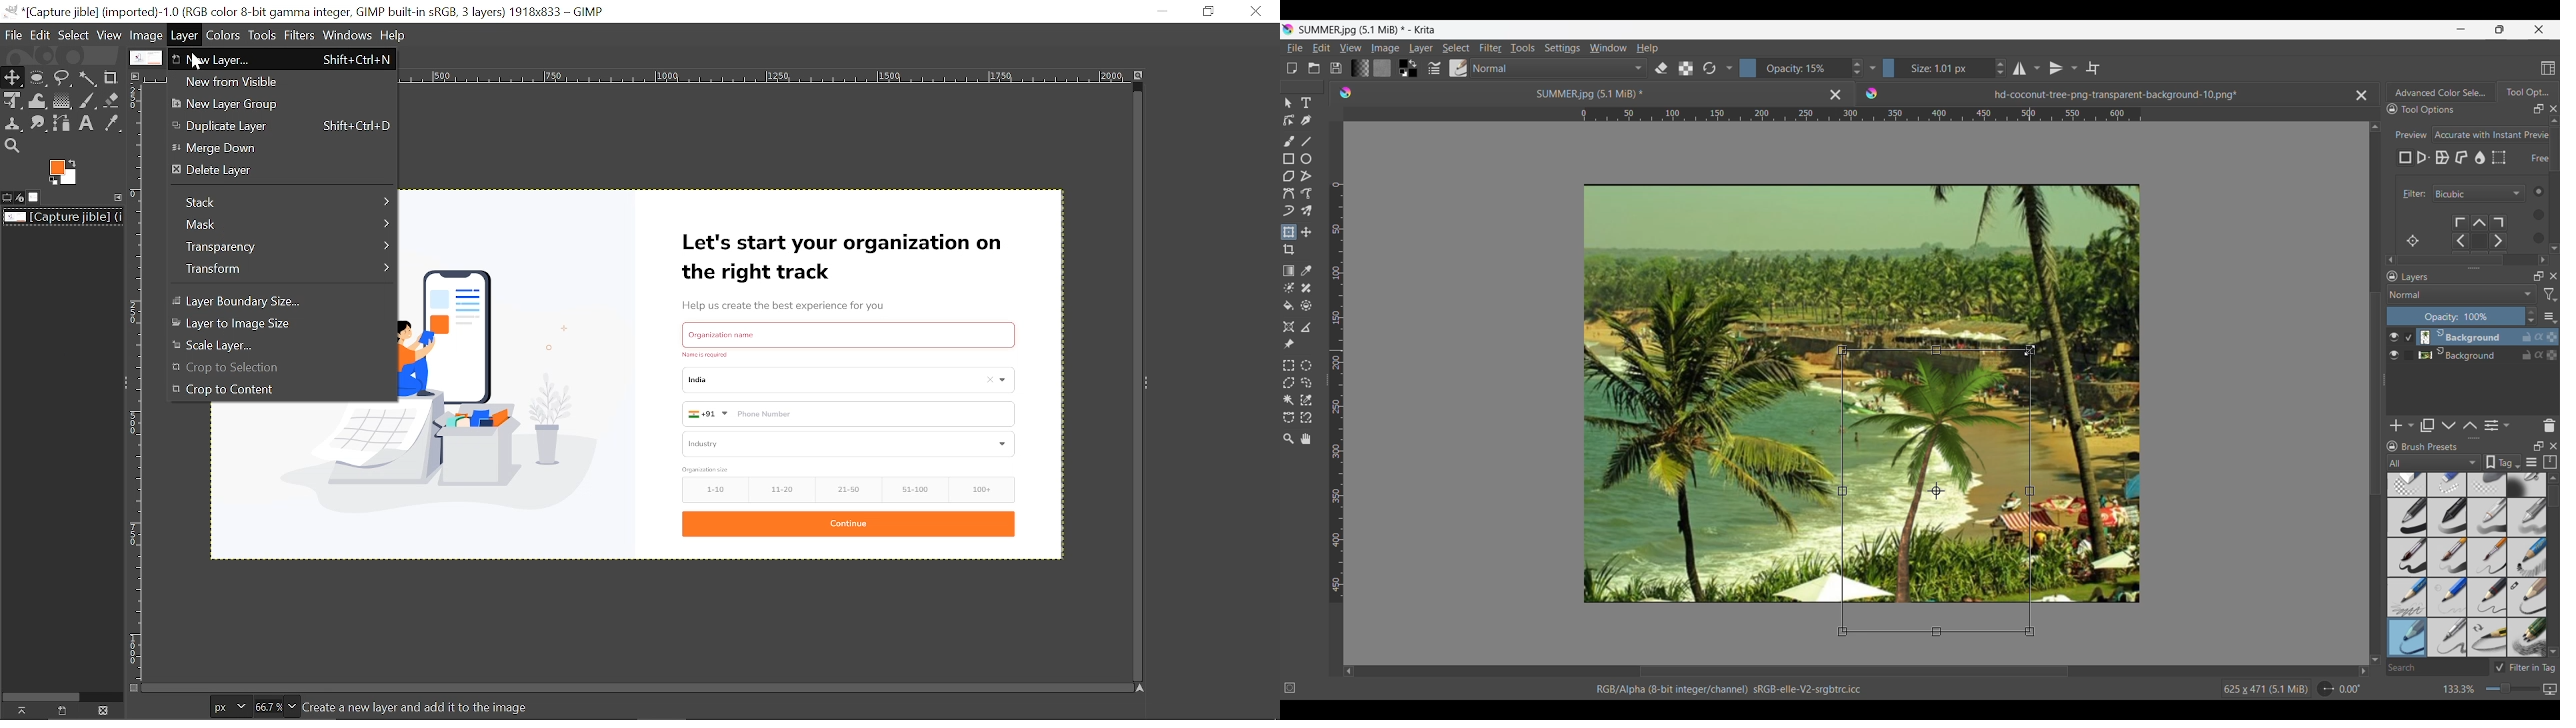 The image size is (2576, 728). I want to click on New layer, so click(284, 60).